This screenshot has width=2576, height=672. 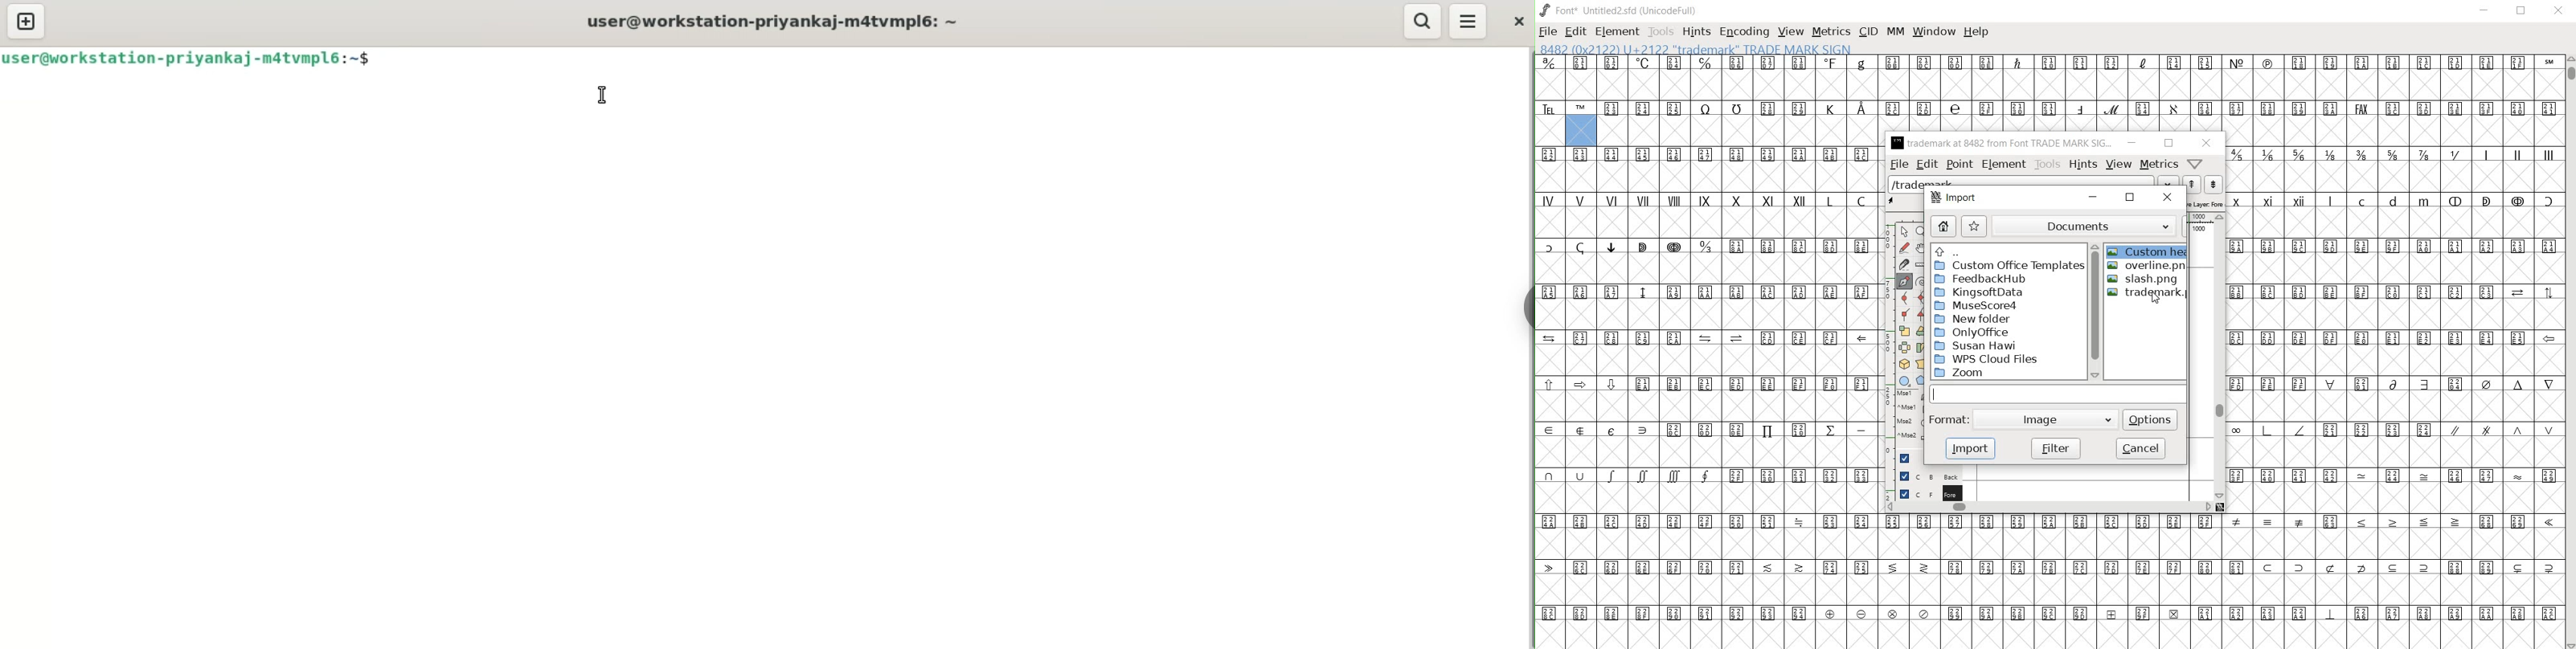 I want to click on close, so click(x=2206, y=142).